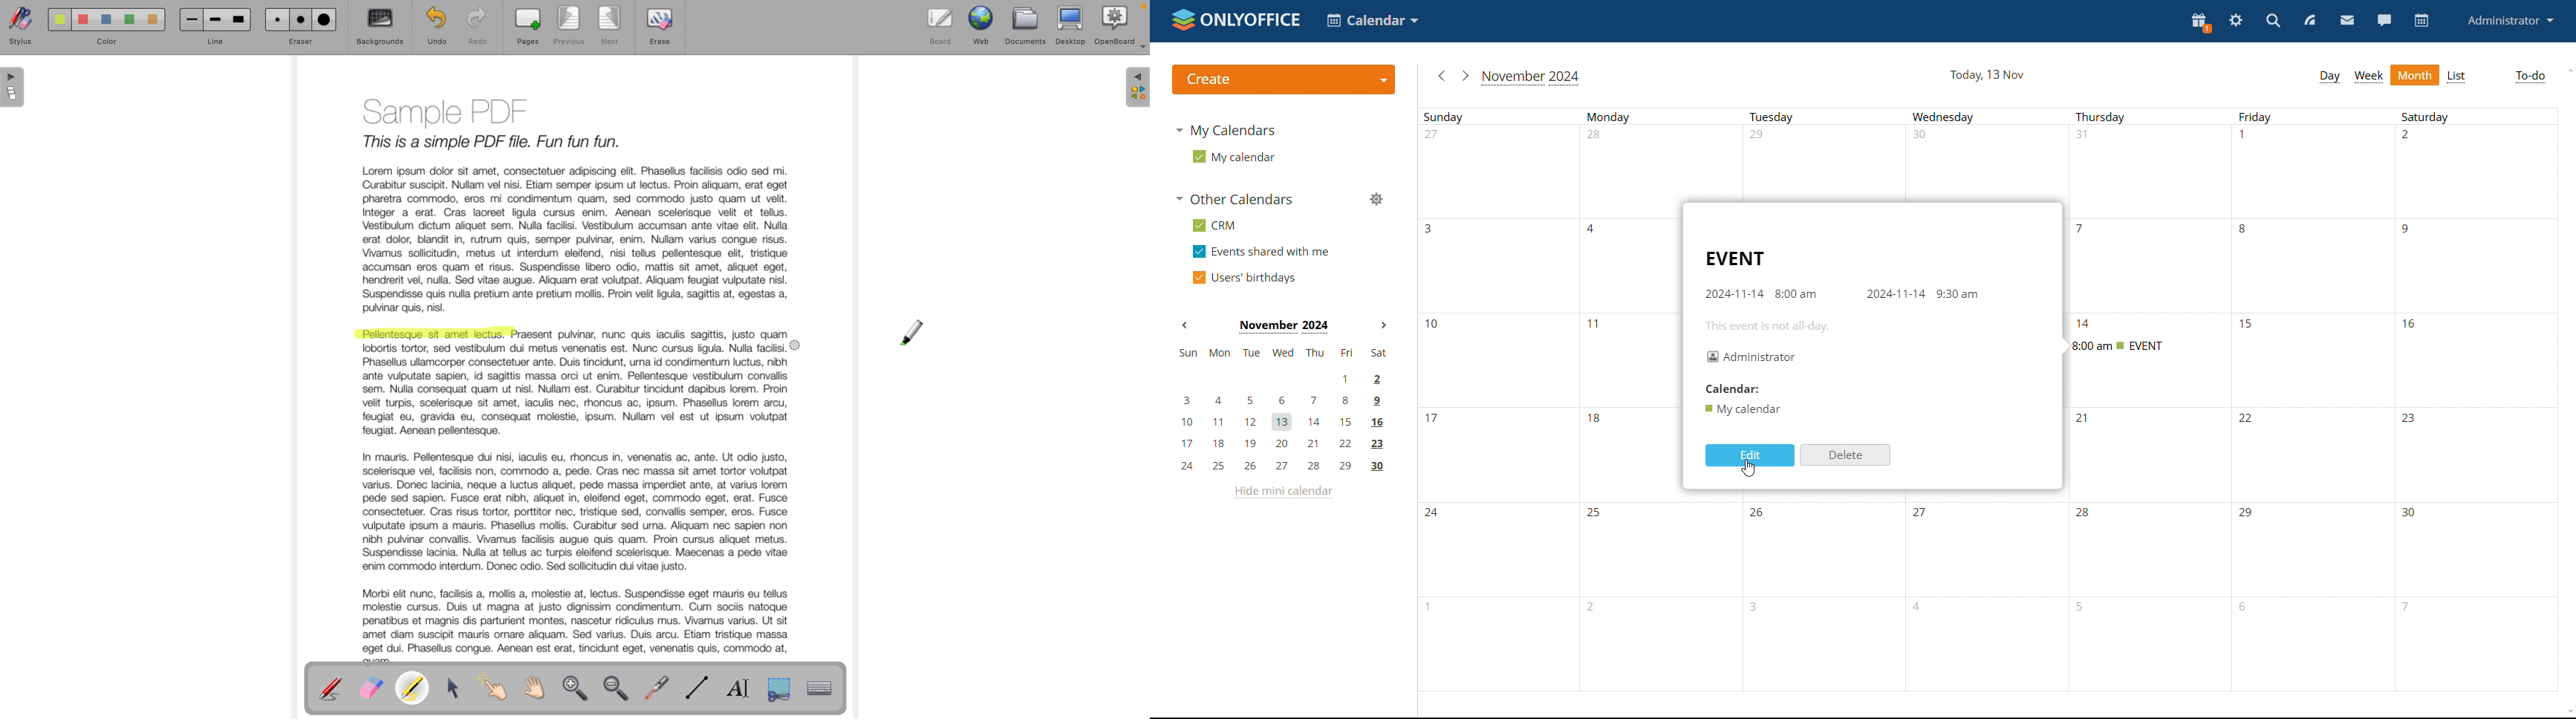 The width and height of the screenshot is (2576, 728). Describe the element at coordinates (14, 89) in the screenshot. I see `pages` at that location.